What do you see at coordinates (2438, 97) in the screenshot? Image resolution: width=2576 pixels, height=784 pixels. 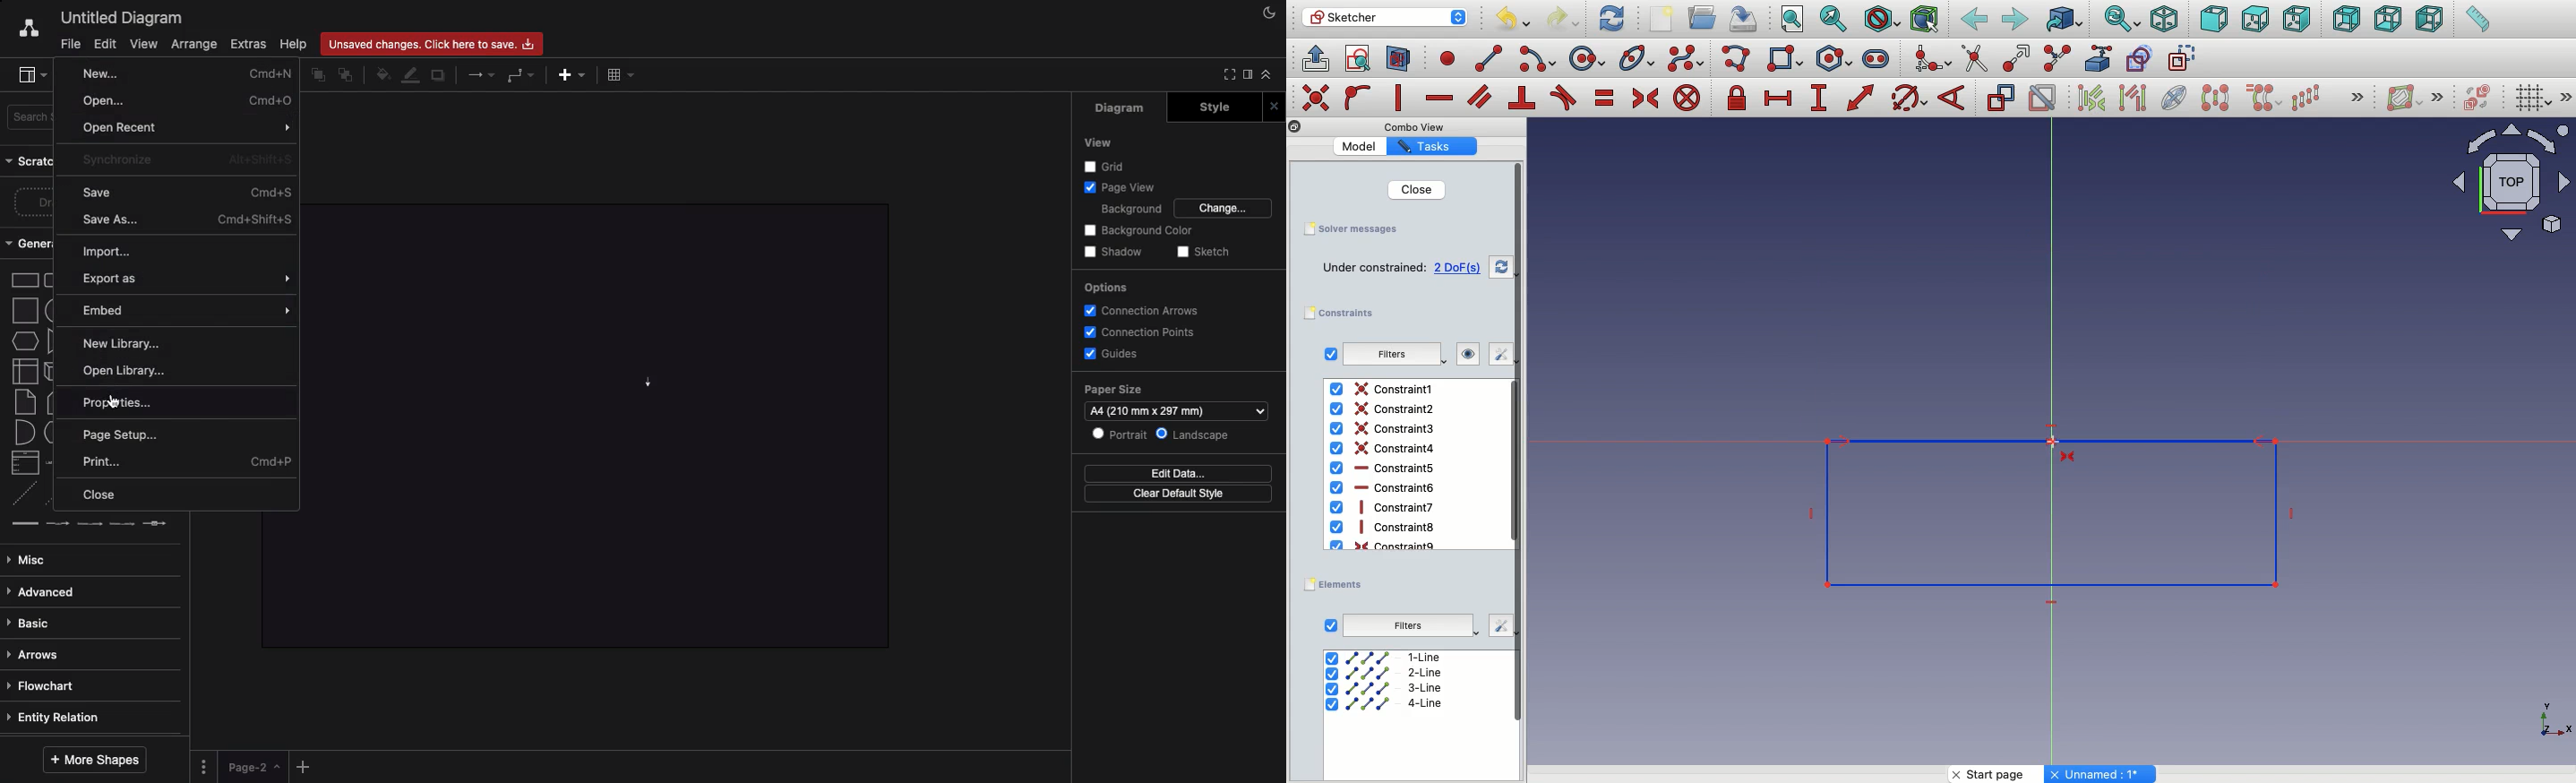 I see `Expand` at bounding box center [2438, 97].